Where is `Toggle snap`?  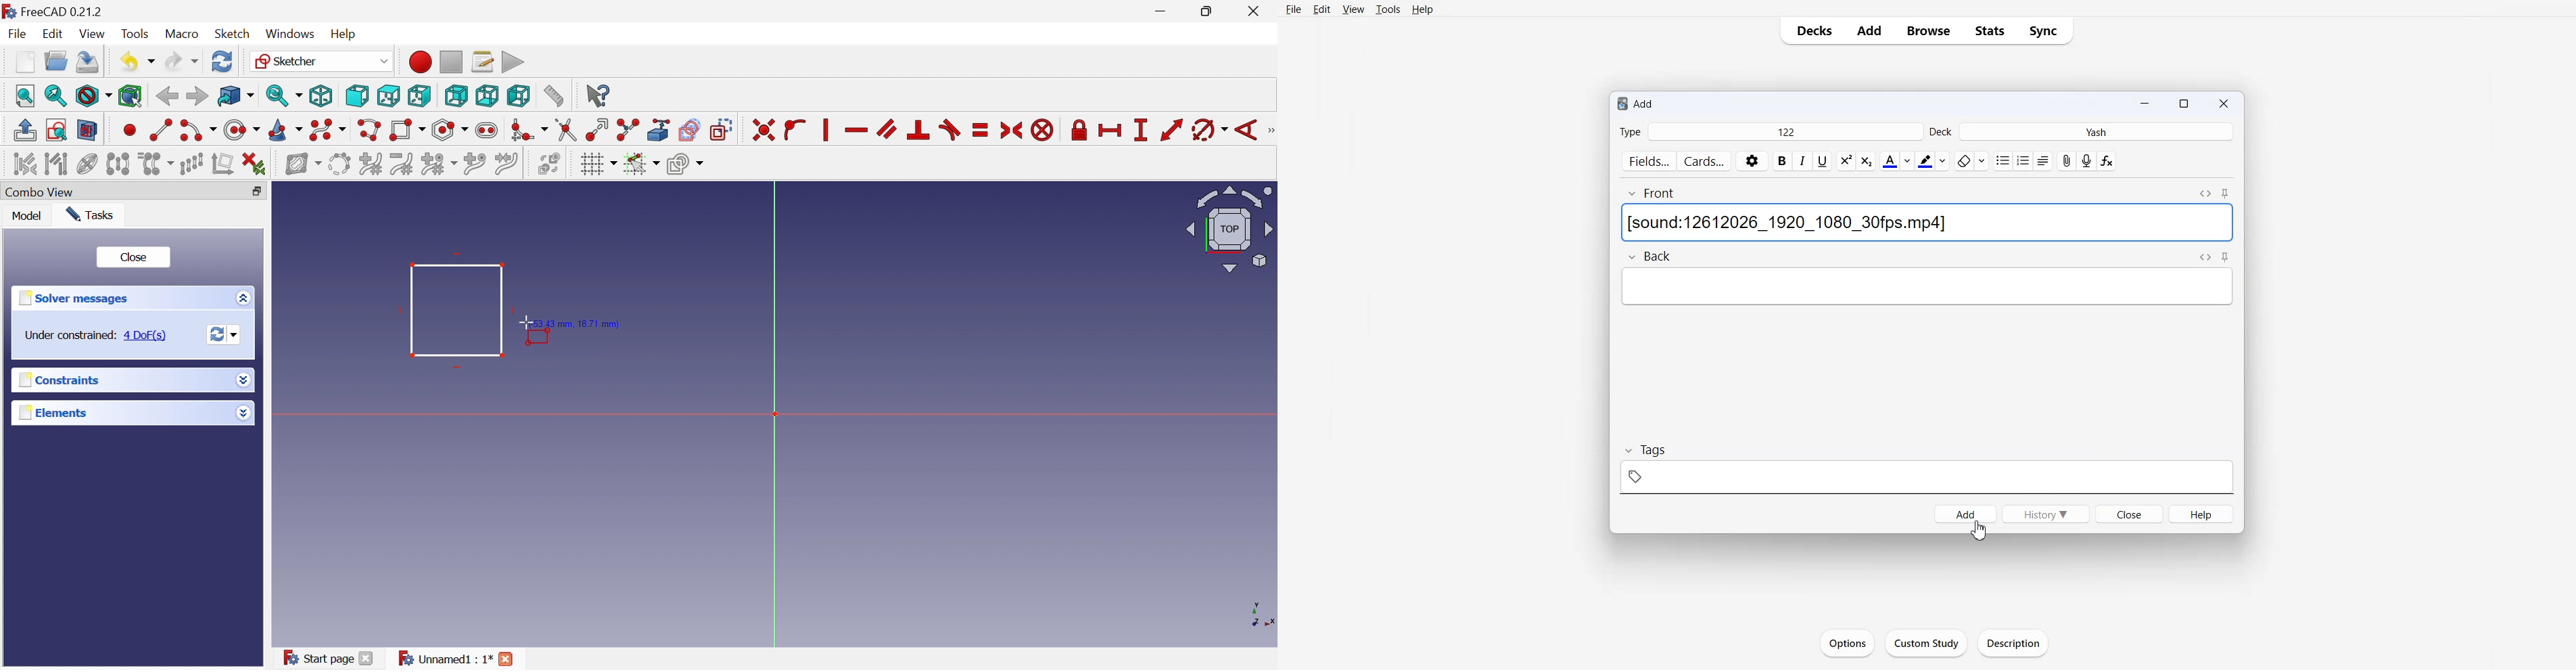 Toggle snap is located at coordinates (640, 165).